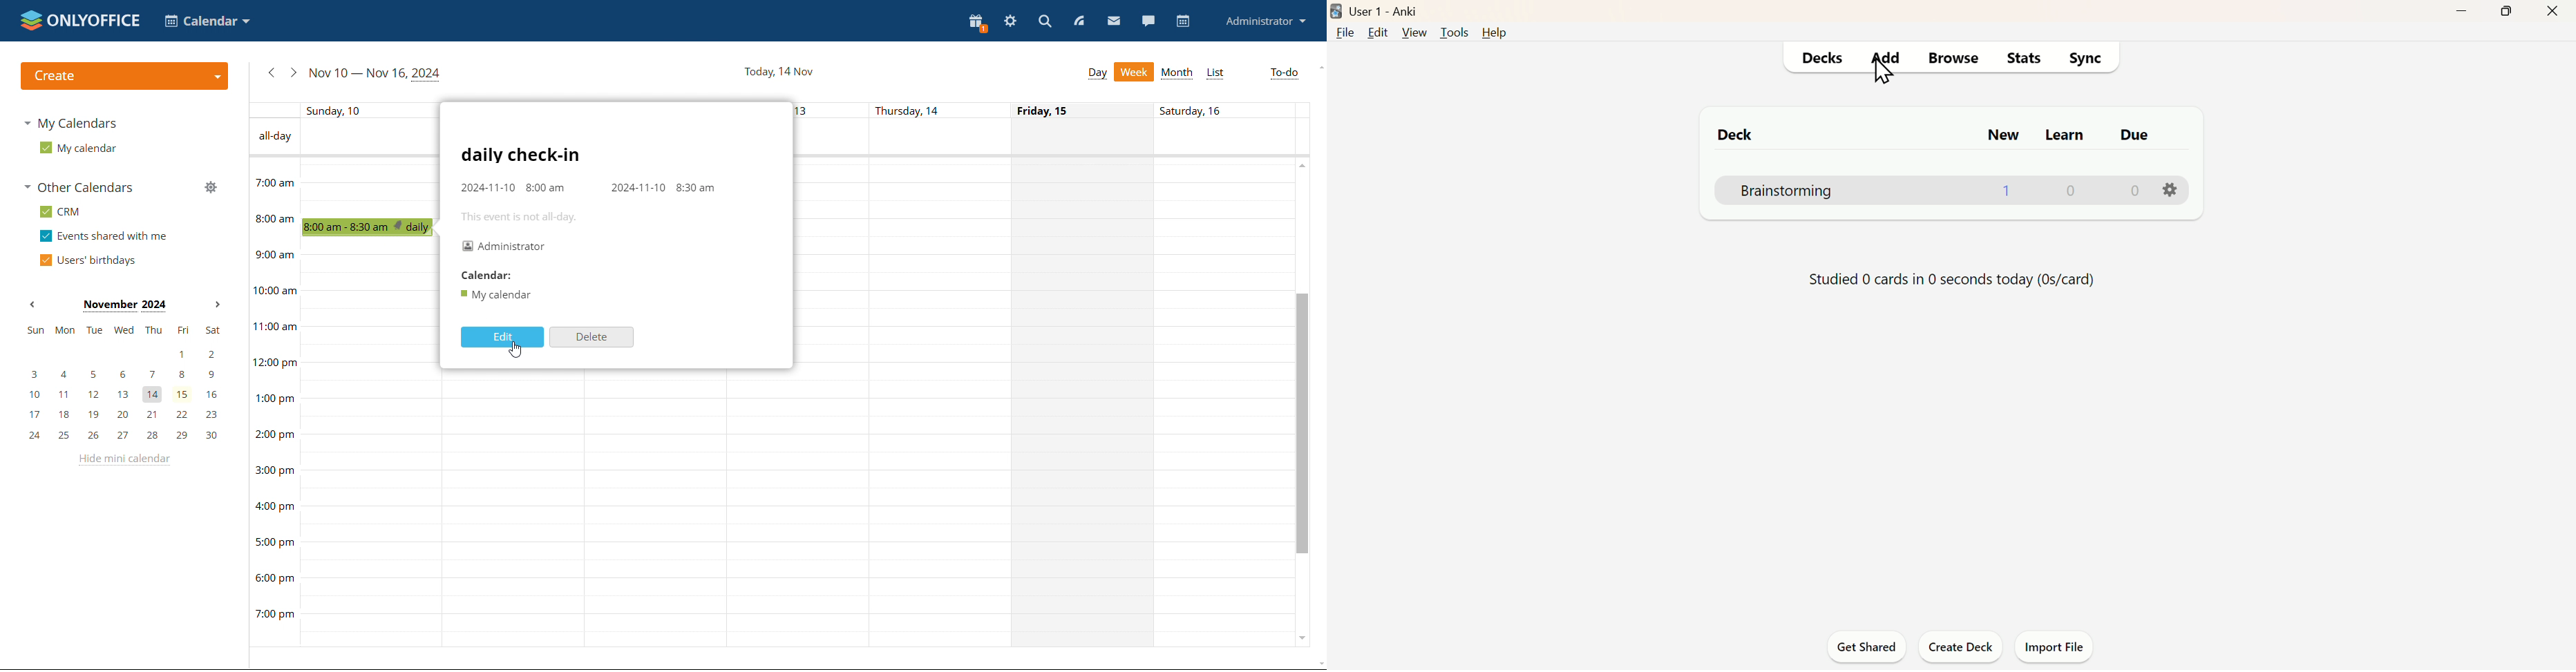 This screenshot has height=672, width=2576. I want to click on month view, so click(1176, 73).